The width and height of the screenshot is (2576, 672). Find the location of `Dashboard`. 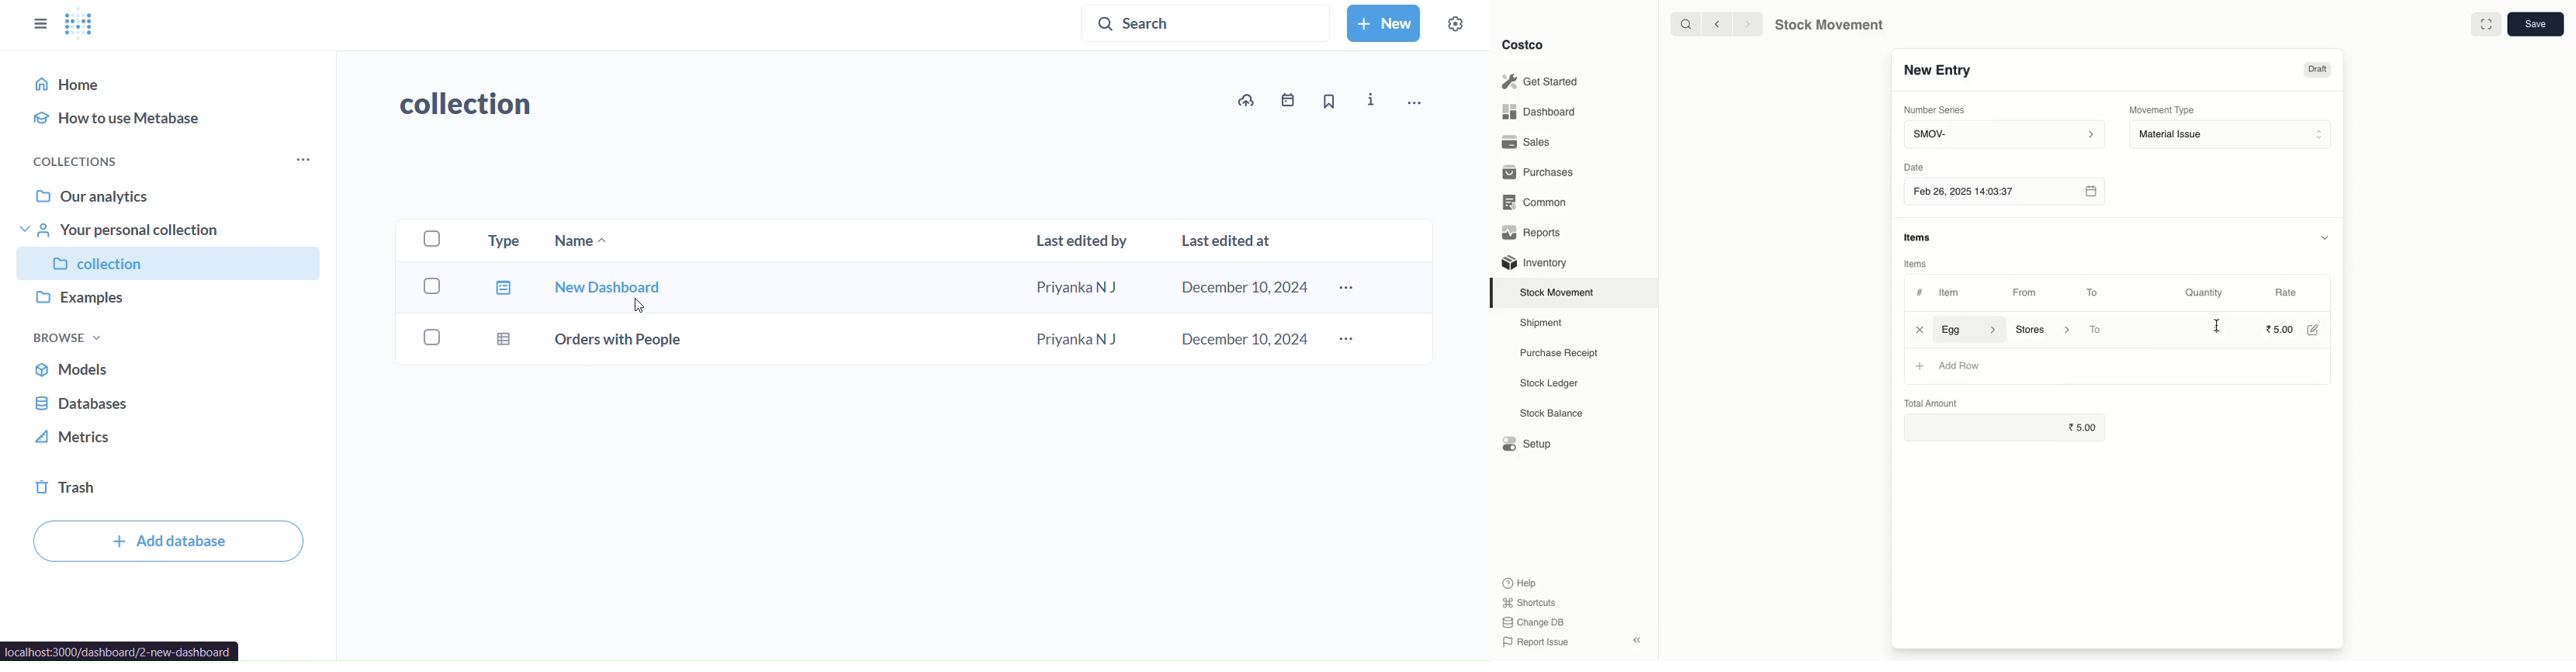

Dashboard is located at coordinates (1540, 113).